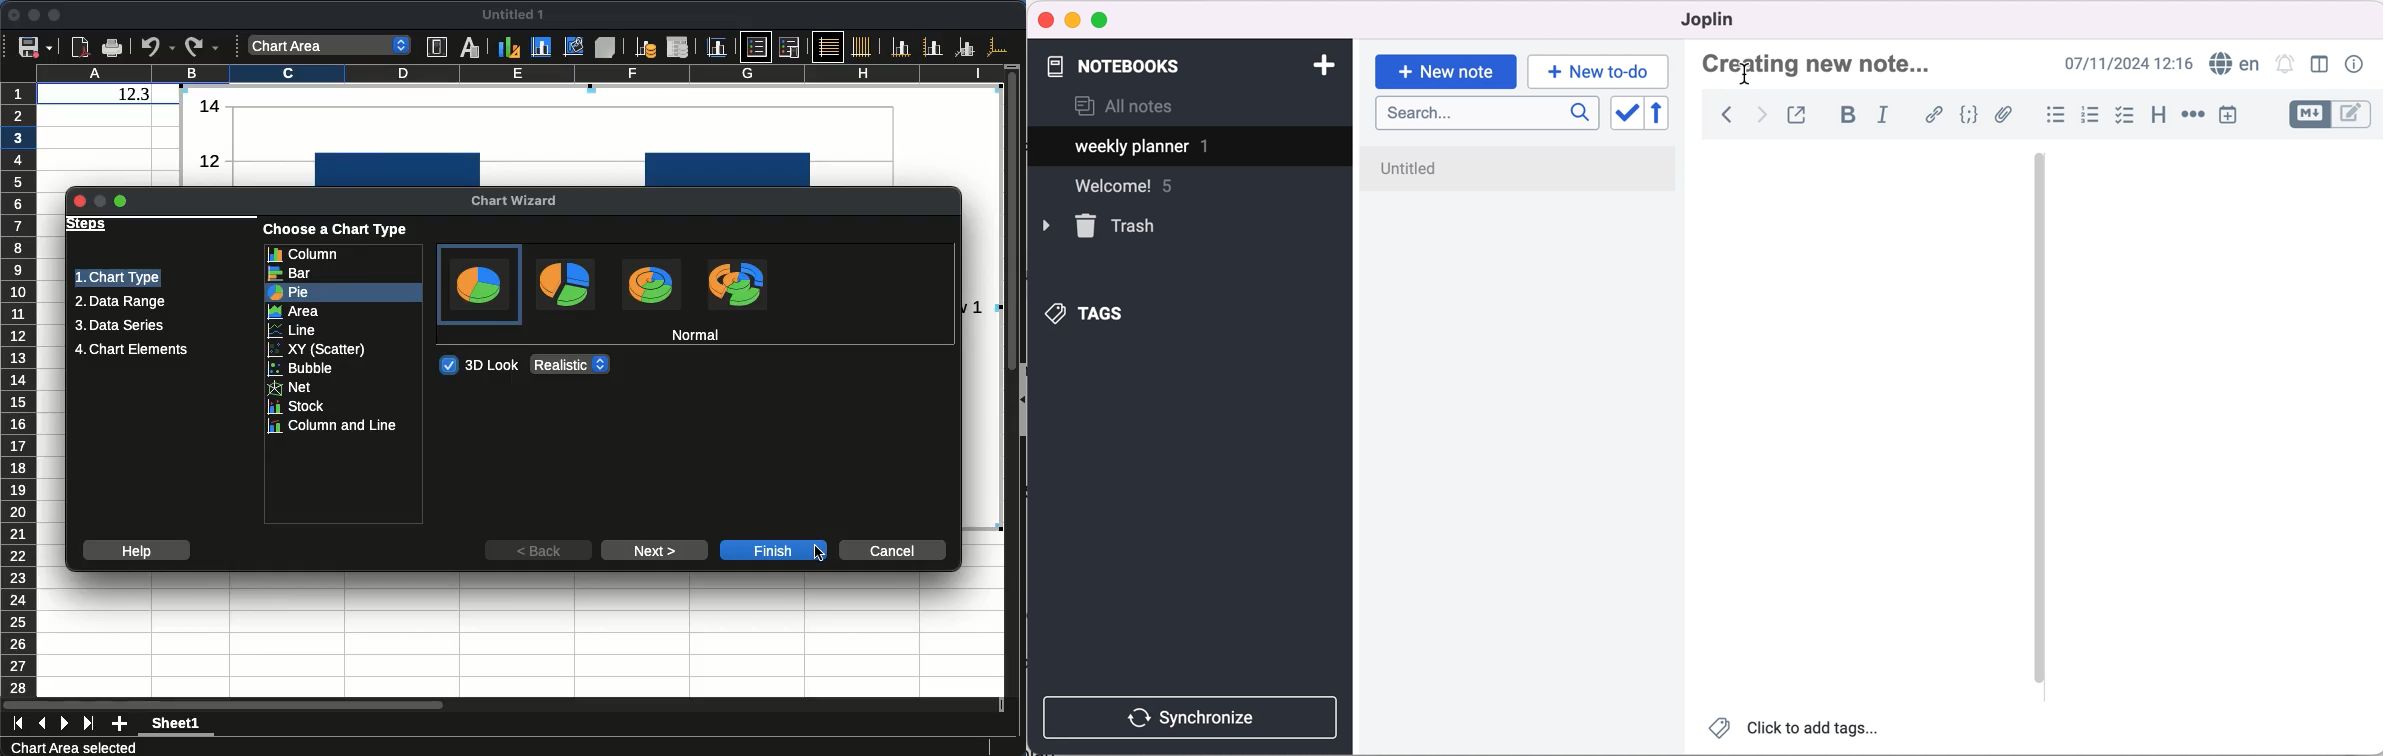 This screenshot has height=756, width=2408. Describe the element at coordinates (512, 15) in the screenshot. I see `untitled 1` at that location.